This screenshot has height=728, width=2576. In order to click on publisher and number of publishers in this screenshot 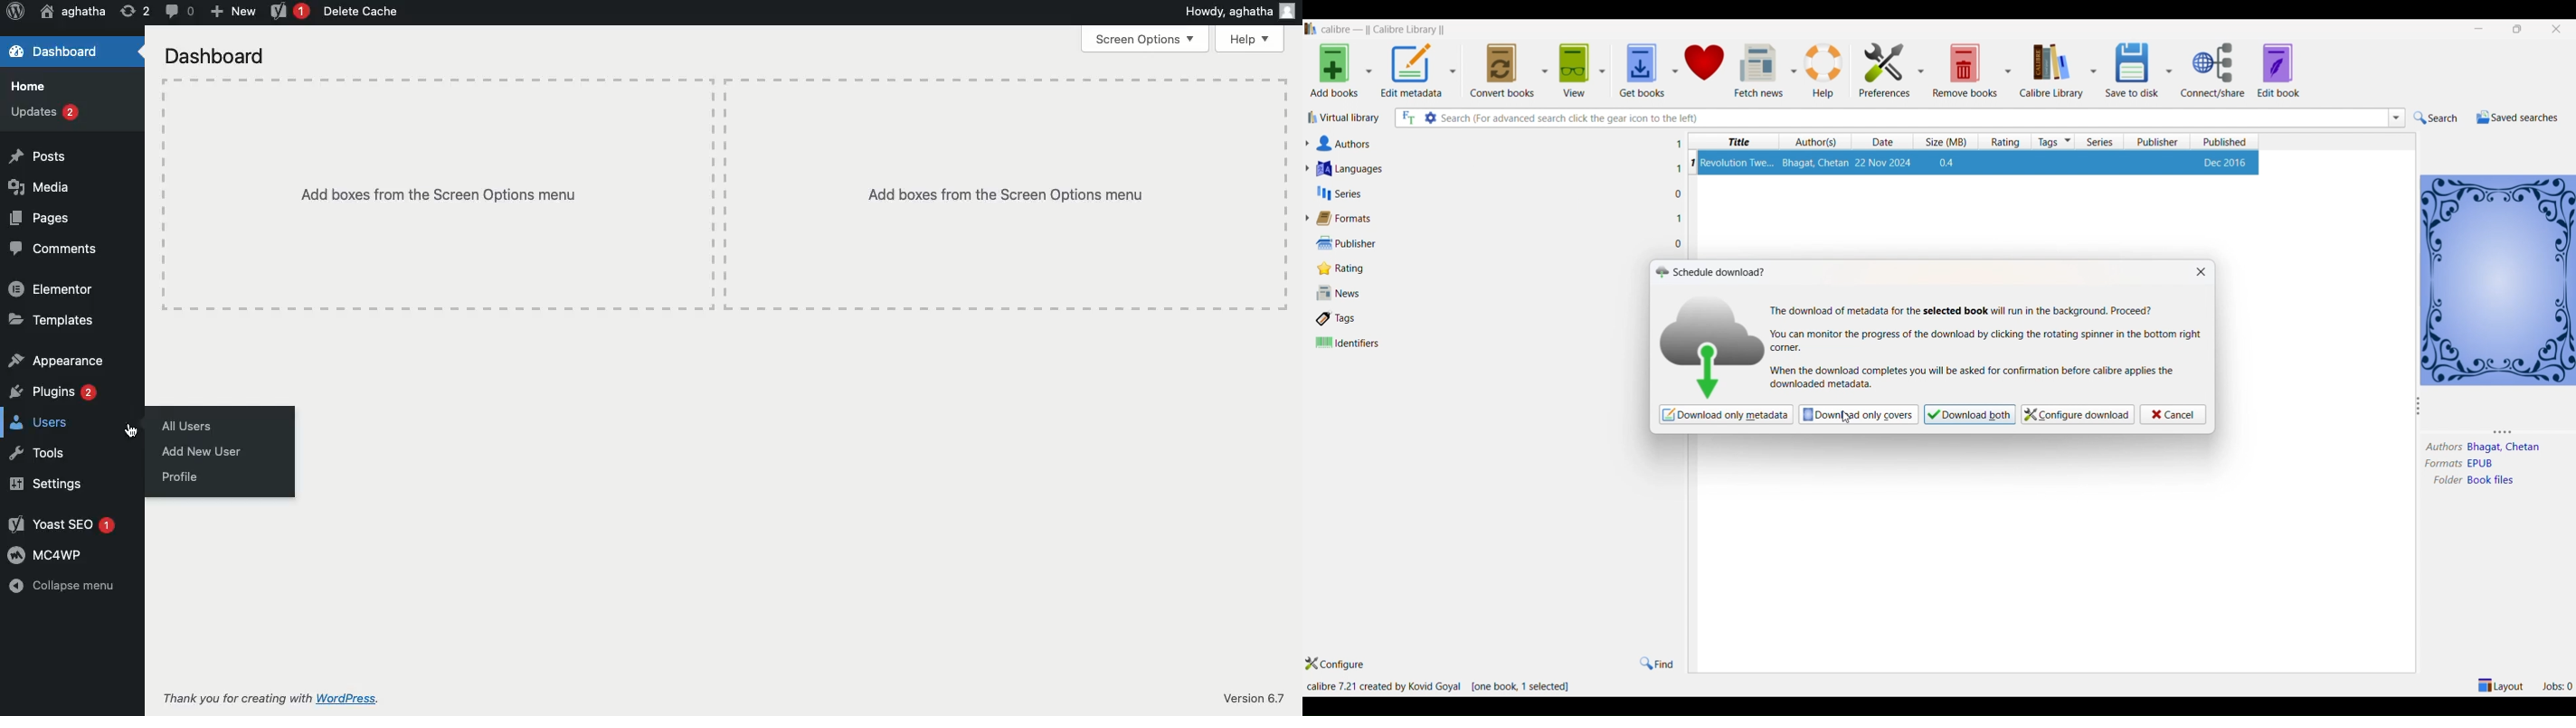, I will do `click(1348, 243)`.